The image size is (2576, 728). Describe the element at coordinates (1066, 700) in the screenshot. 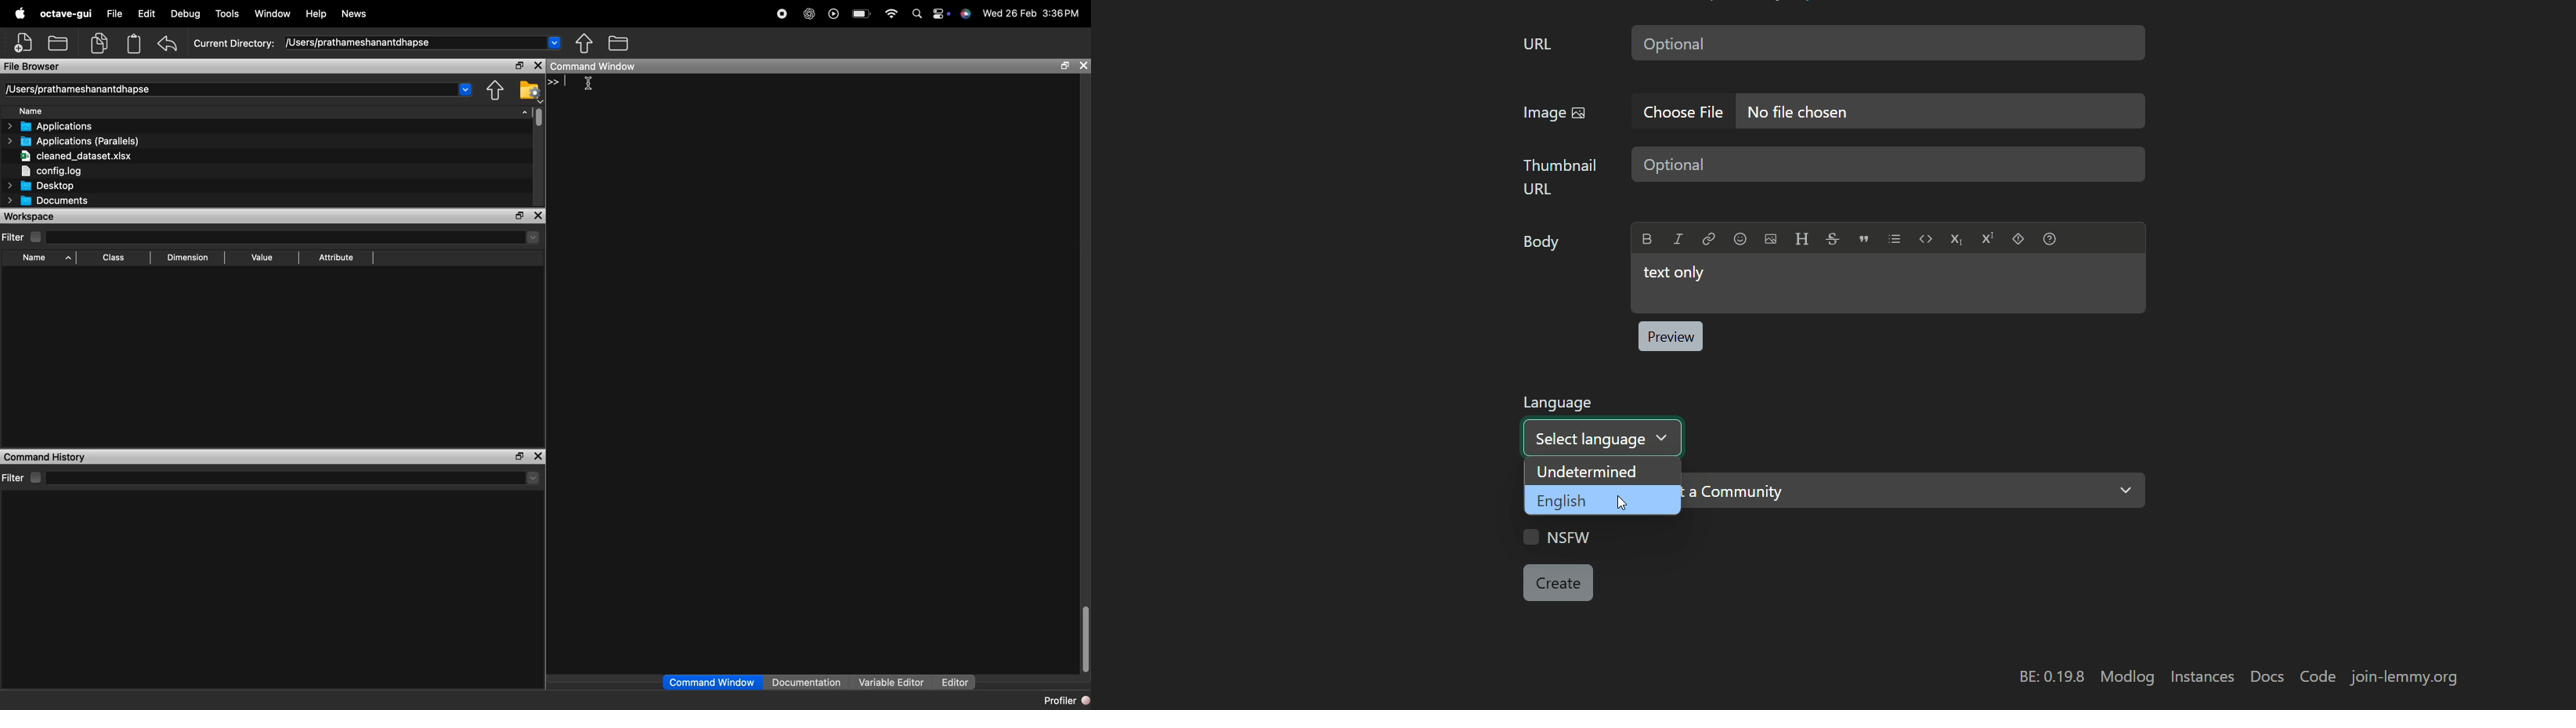

I see `Profiler` at that location.